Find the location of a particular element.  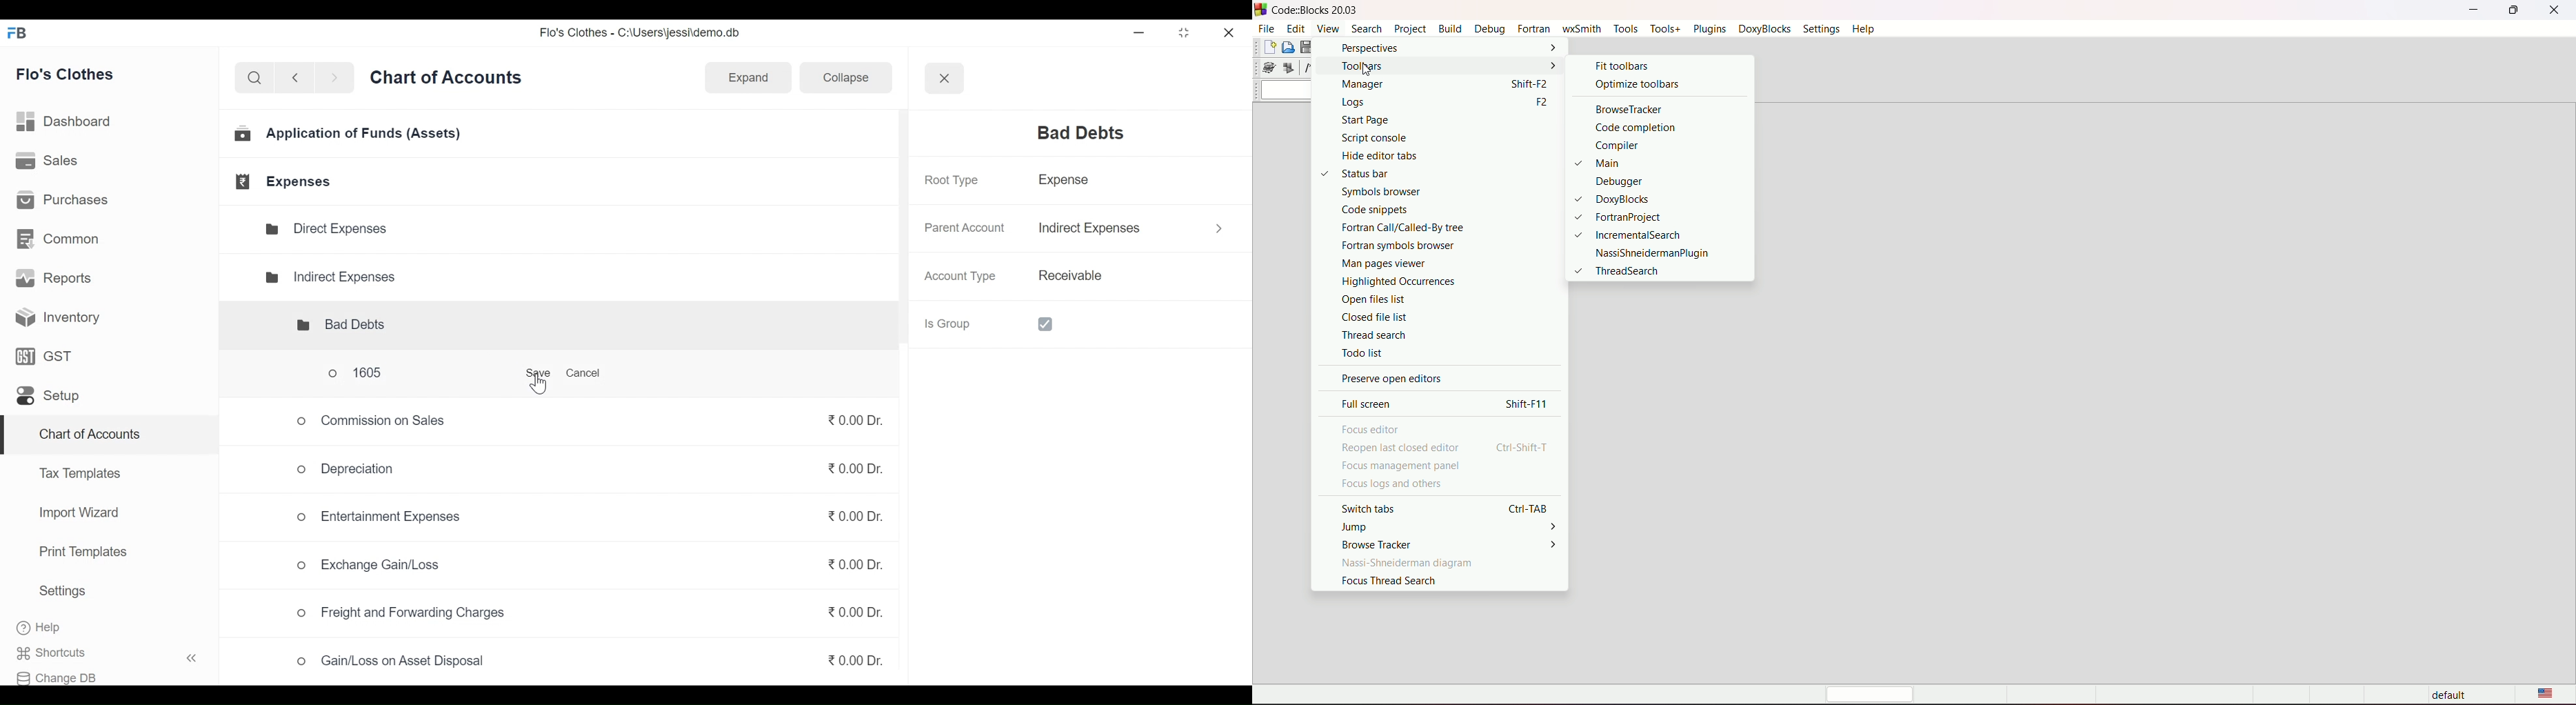

GST is located at coordinates (44, 358).